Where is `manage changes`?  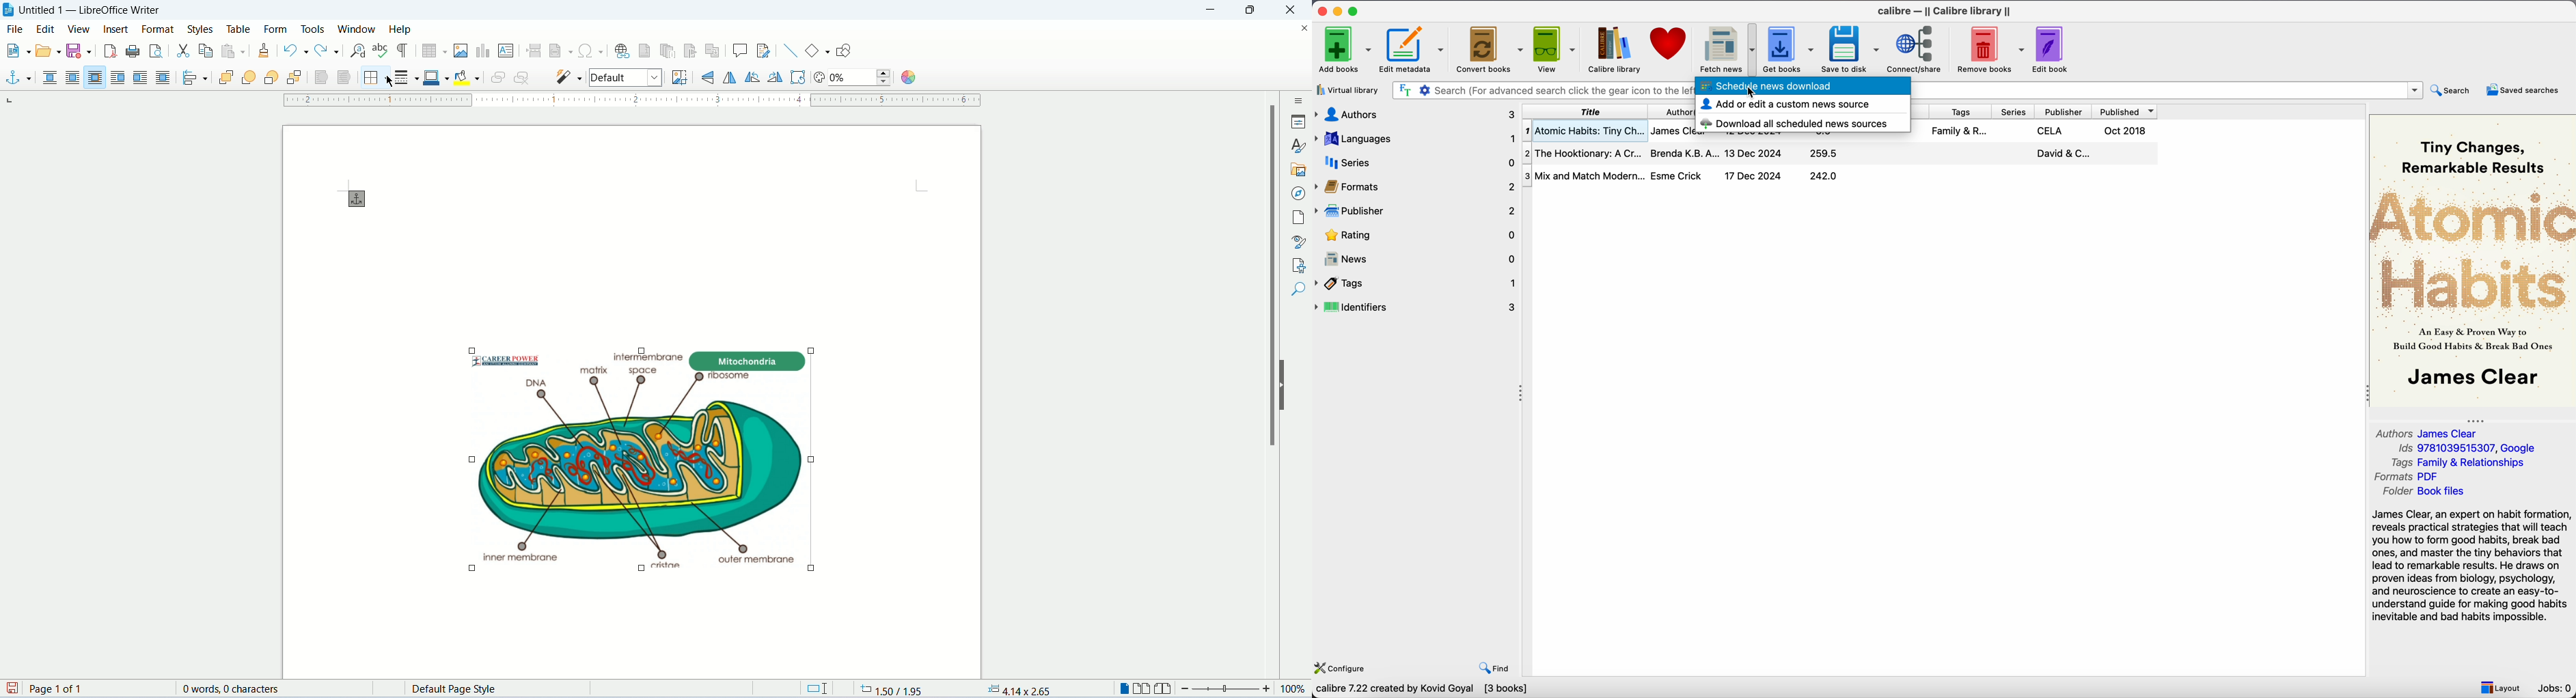
manage changes is located at coordinates (1299, 264).